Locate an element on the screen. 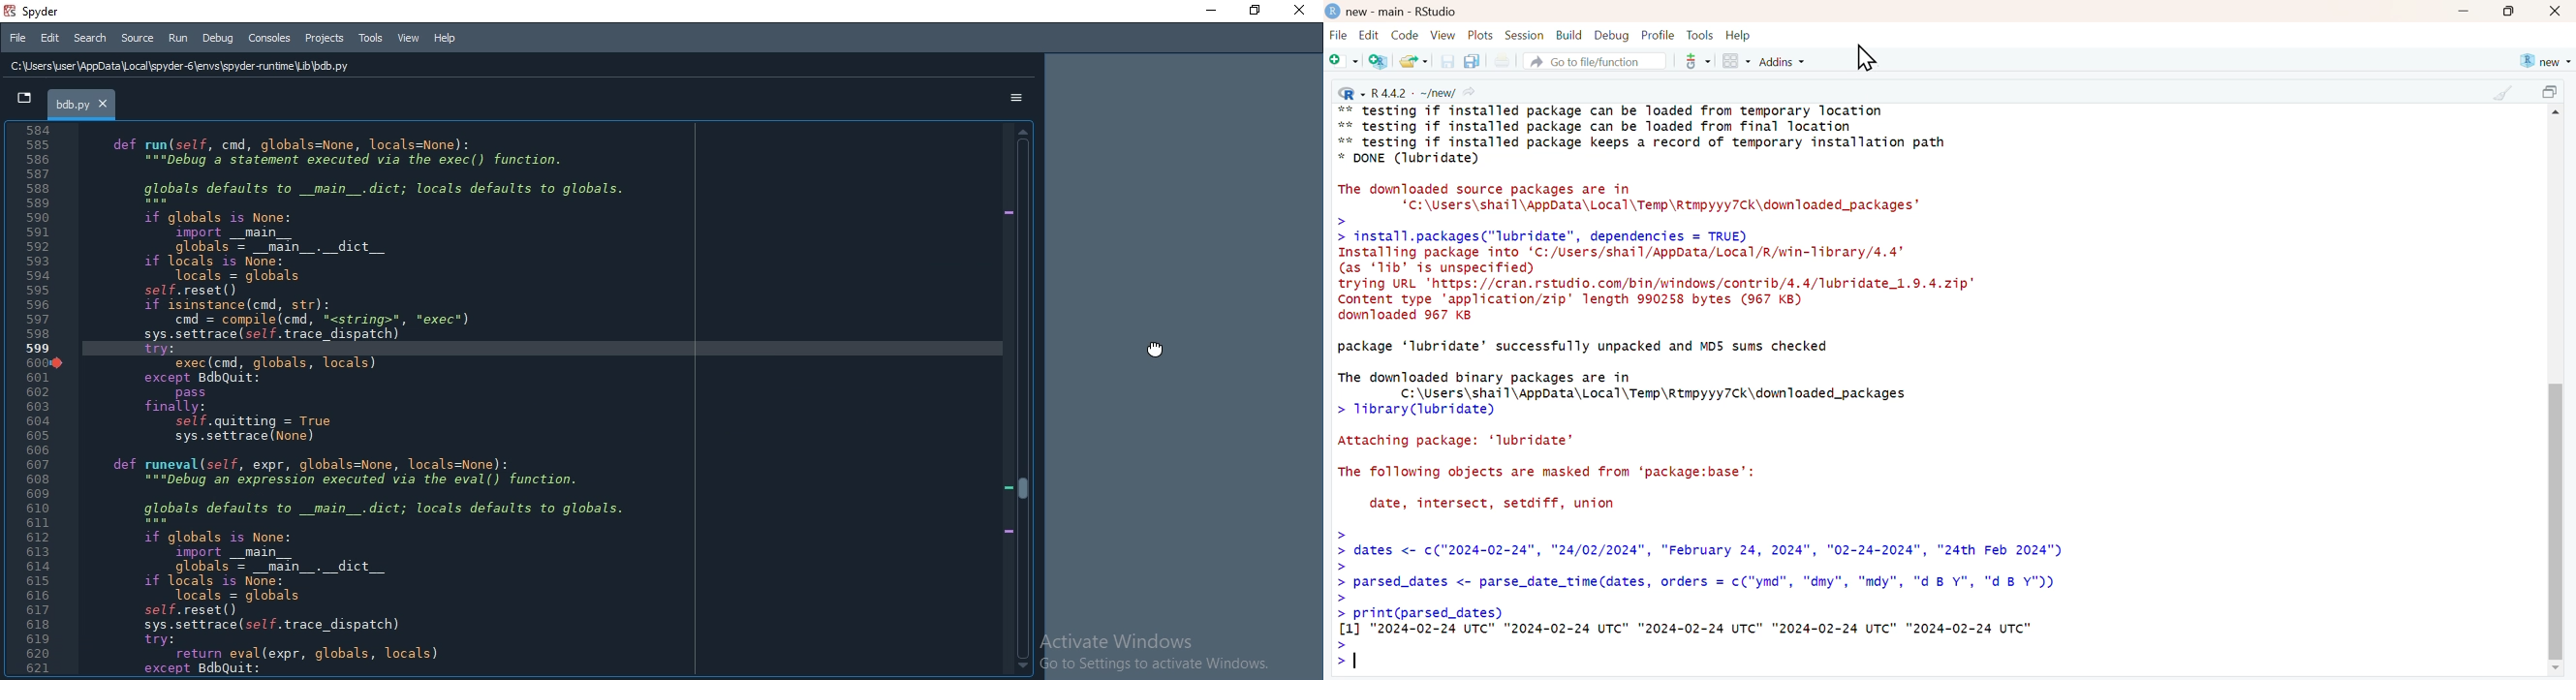  C:\Users\user \AppData Local \spyder-6\envs\spyder runtime Lib \bdb.py is located at coordinates (189, 67).